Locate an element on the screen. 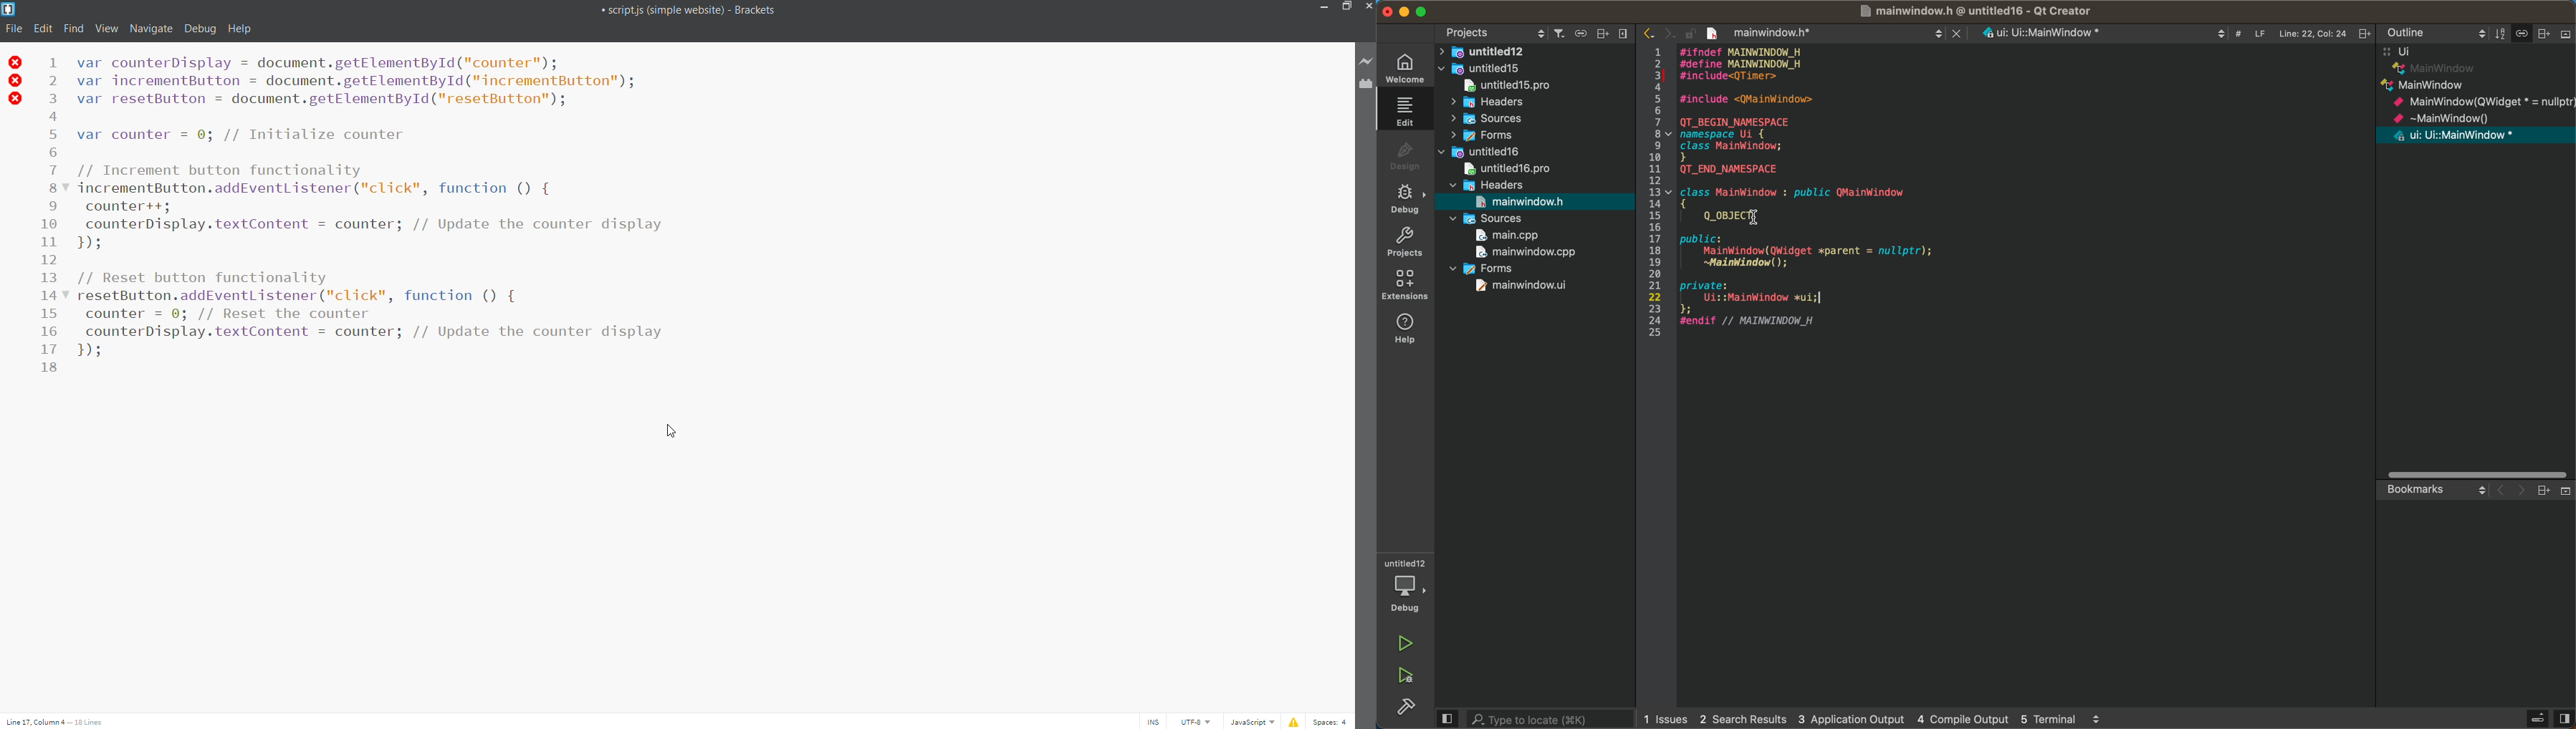 This screenshot has width=2576, height=756. show errors is located at coordinates (1293, 720).